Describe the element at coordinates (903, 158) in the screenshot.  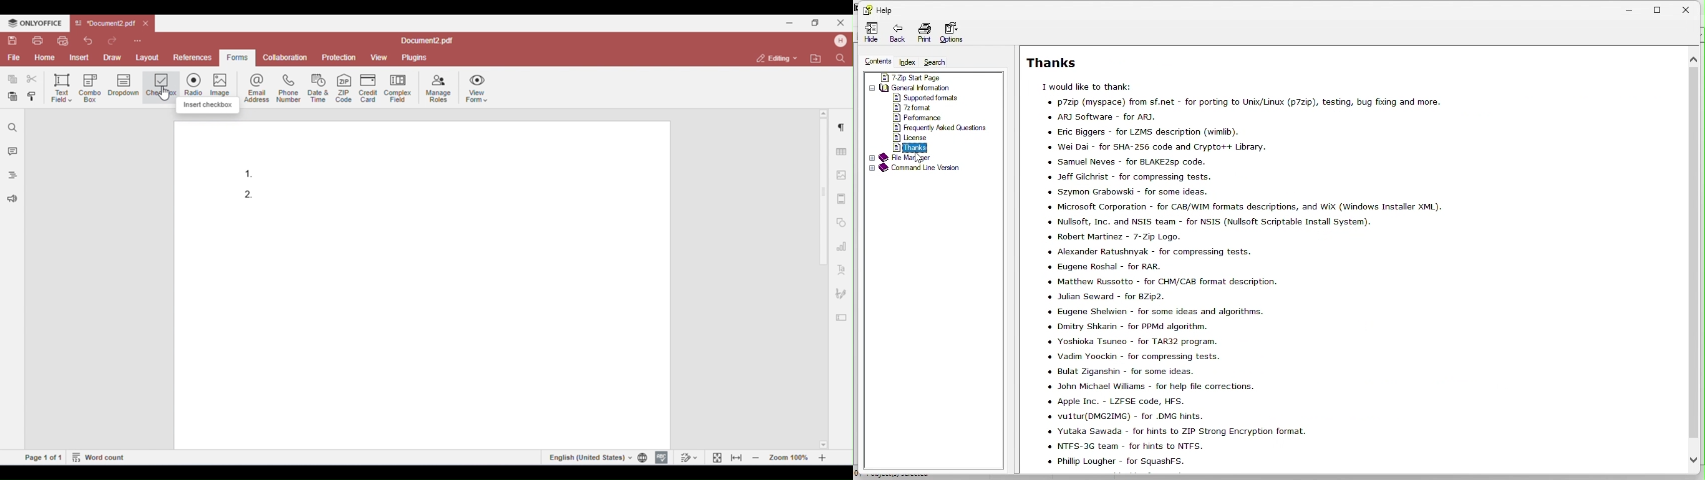
I see `File manager` at that location.